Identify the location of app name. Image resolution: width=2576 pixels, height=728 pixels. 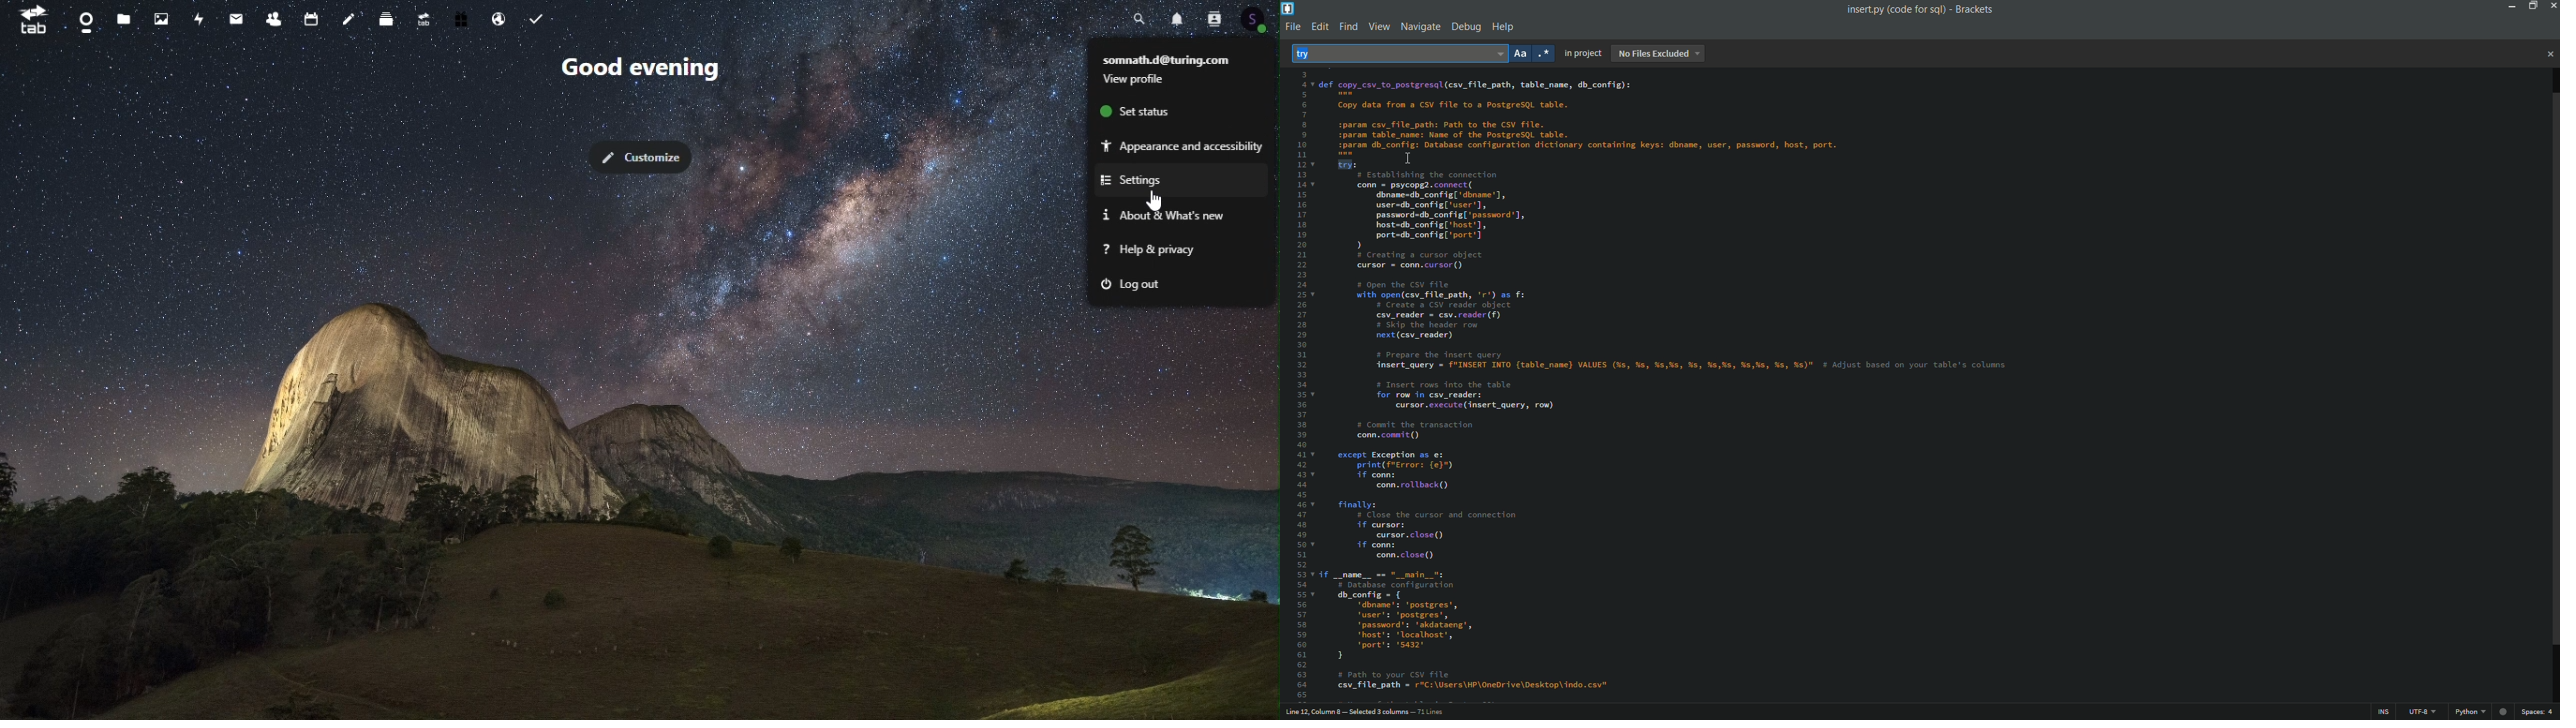
(1975, 9).